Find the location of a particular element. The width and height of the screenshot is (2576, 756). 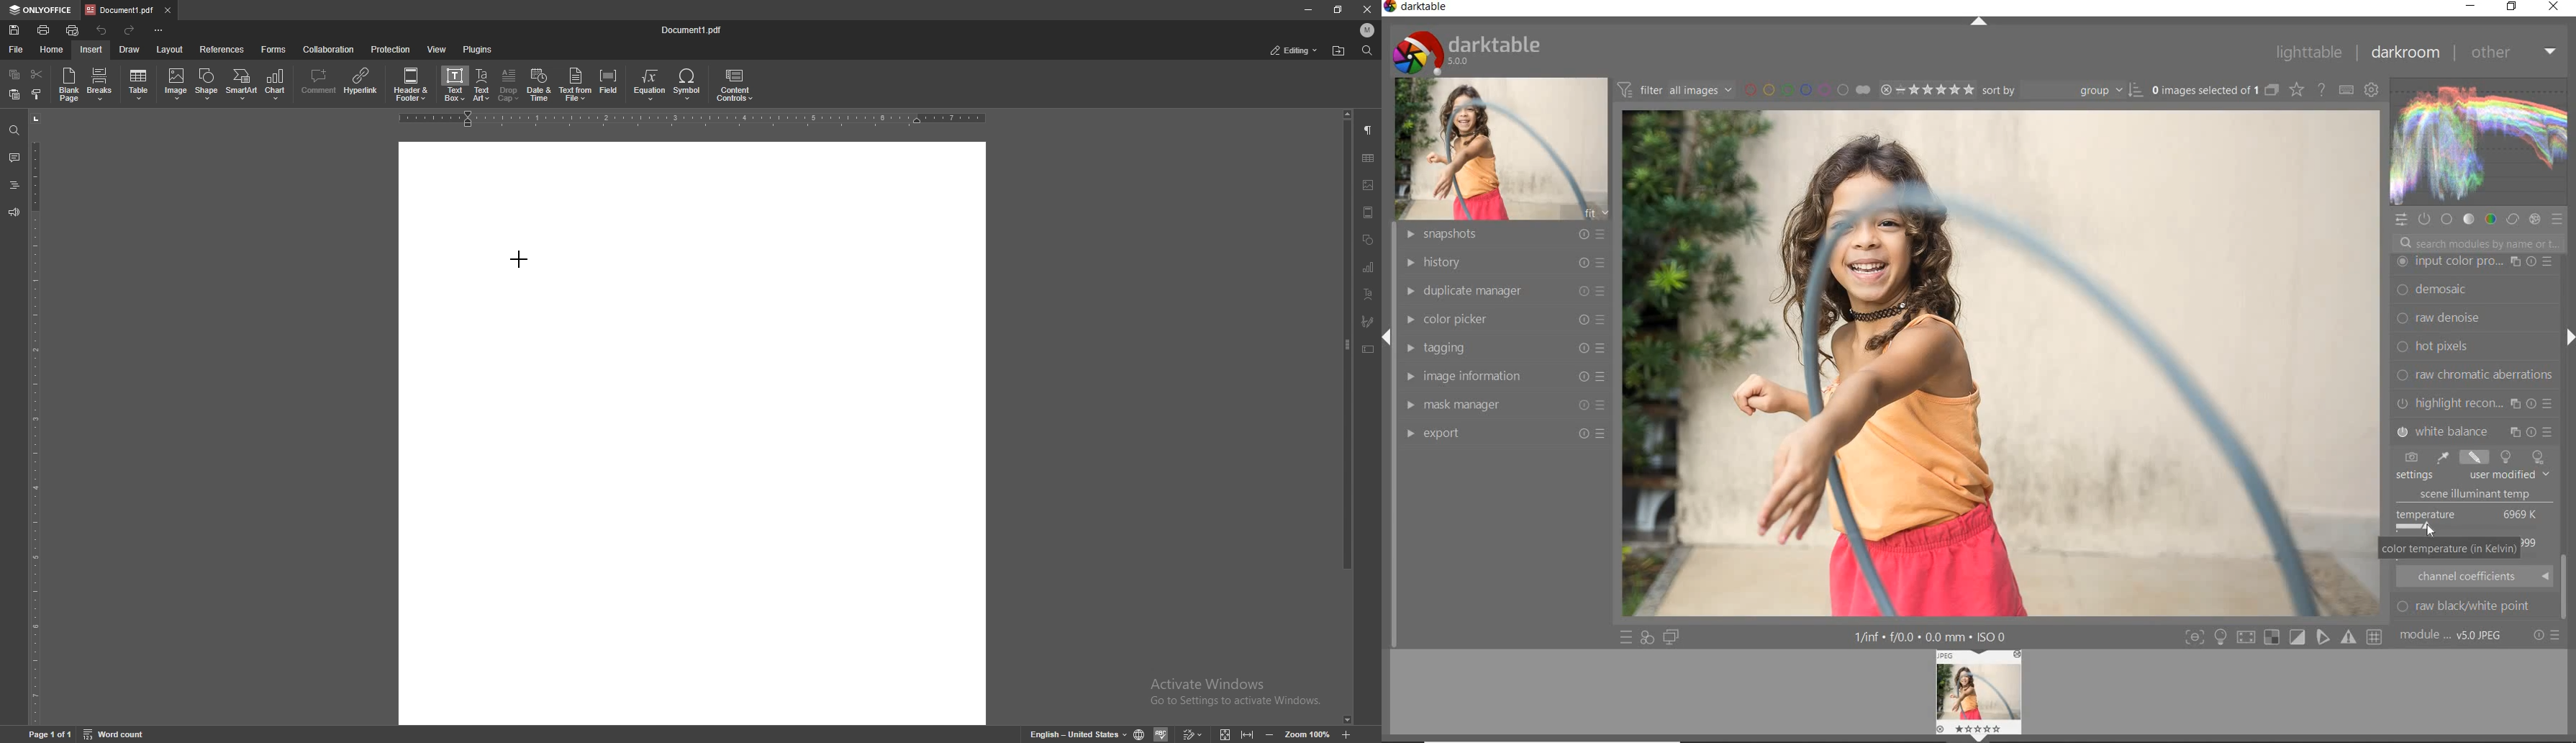

display a second darkroom image window is located at coordinates (1674, 637).